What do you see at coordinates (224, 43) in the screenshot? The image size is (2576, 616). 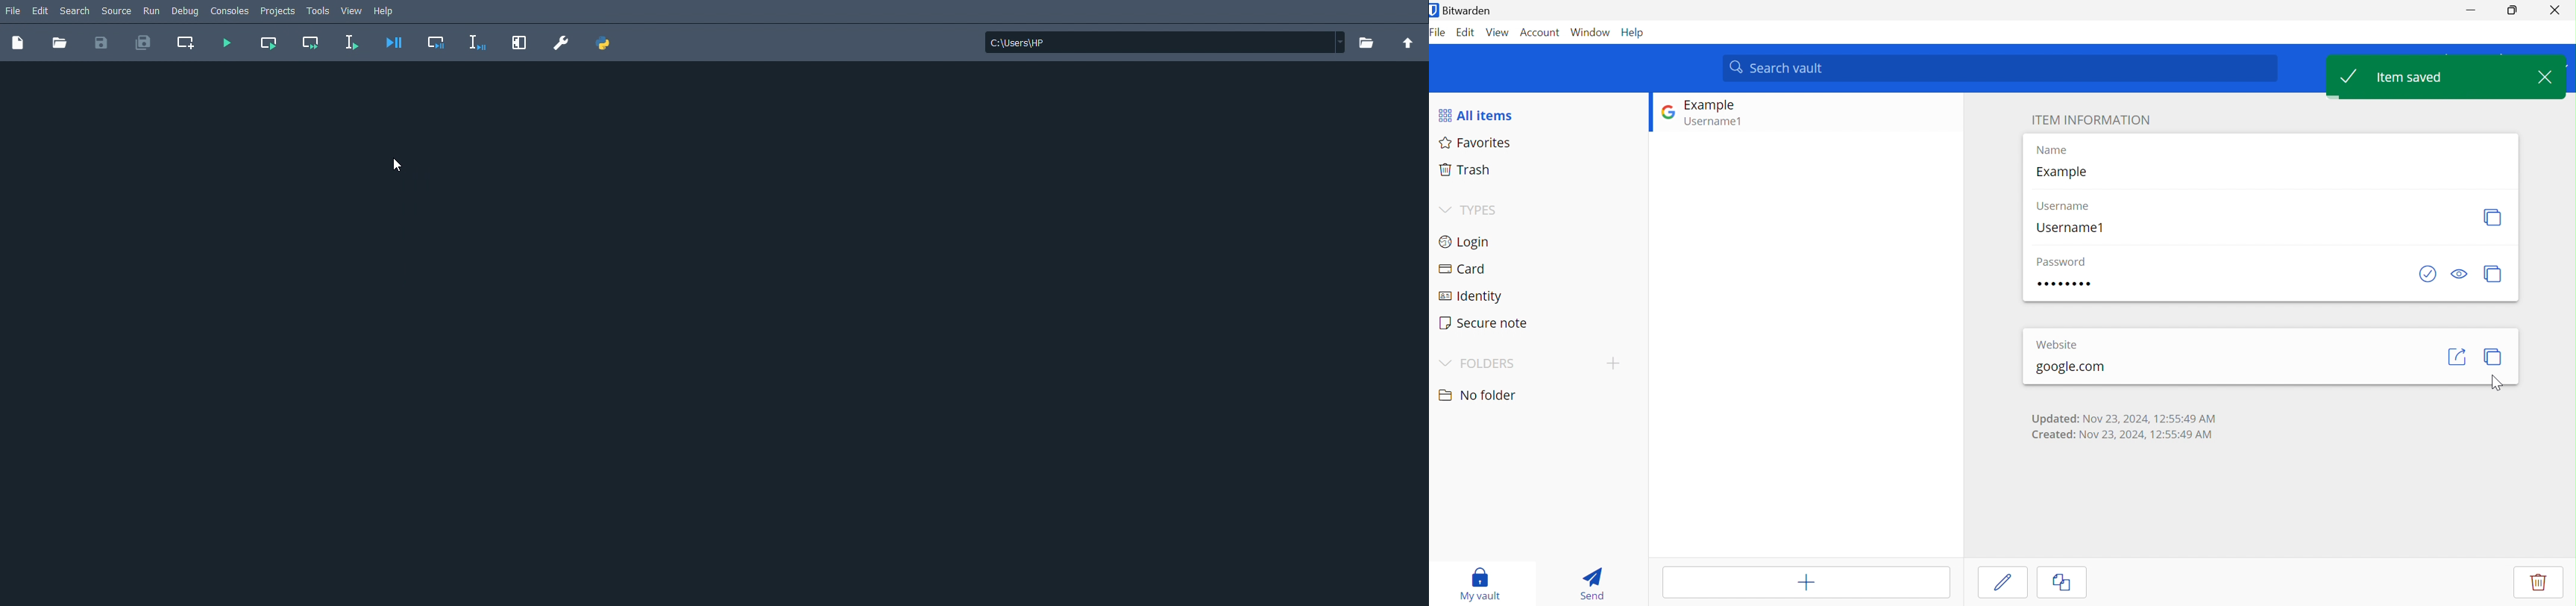 I see `Run file` at bounding box center [224, 43].